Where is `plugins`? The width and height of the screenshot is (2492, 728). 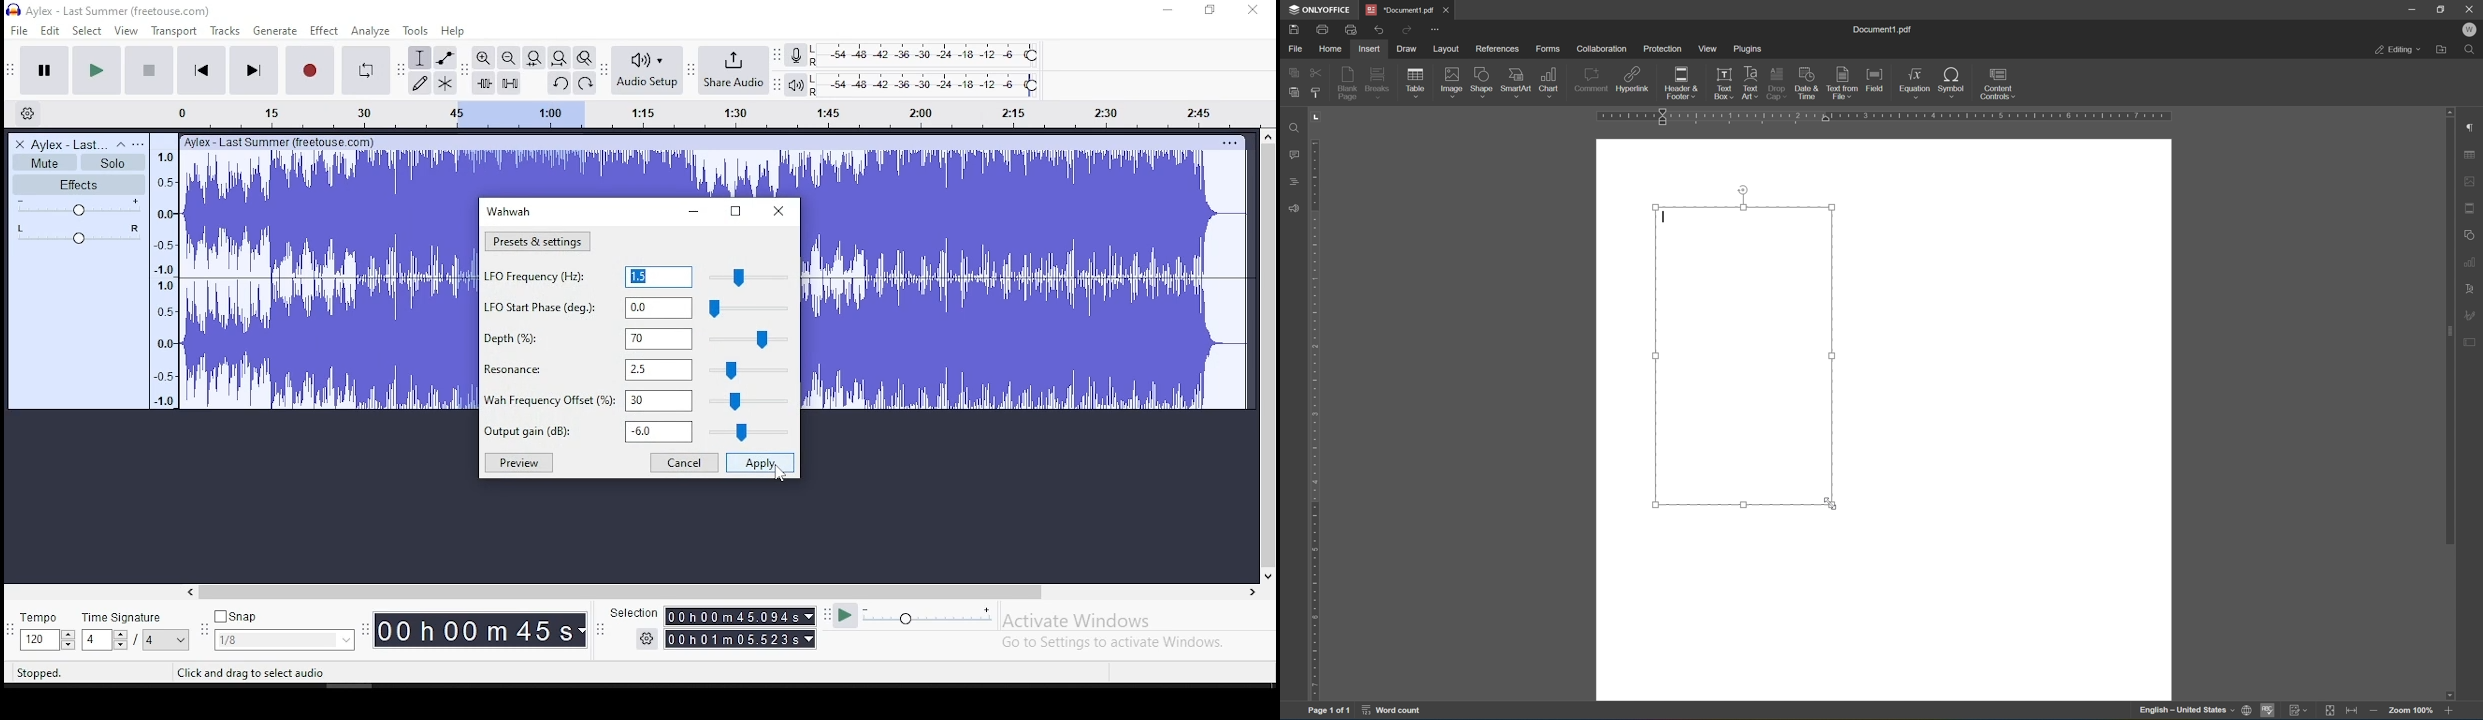
plugins is located at coordinates (1749, 50).